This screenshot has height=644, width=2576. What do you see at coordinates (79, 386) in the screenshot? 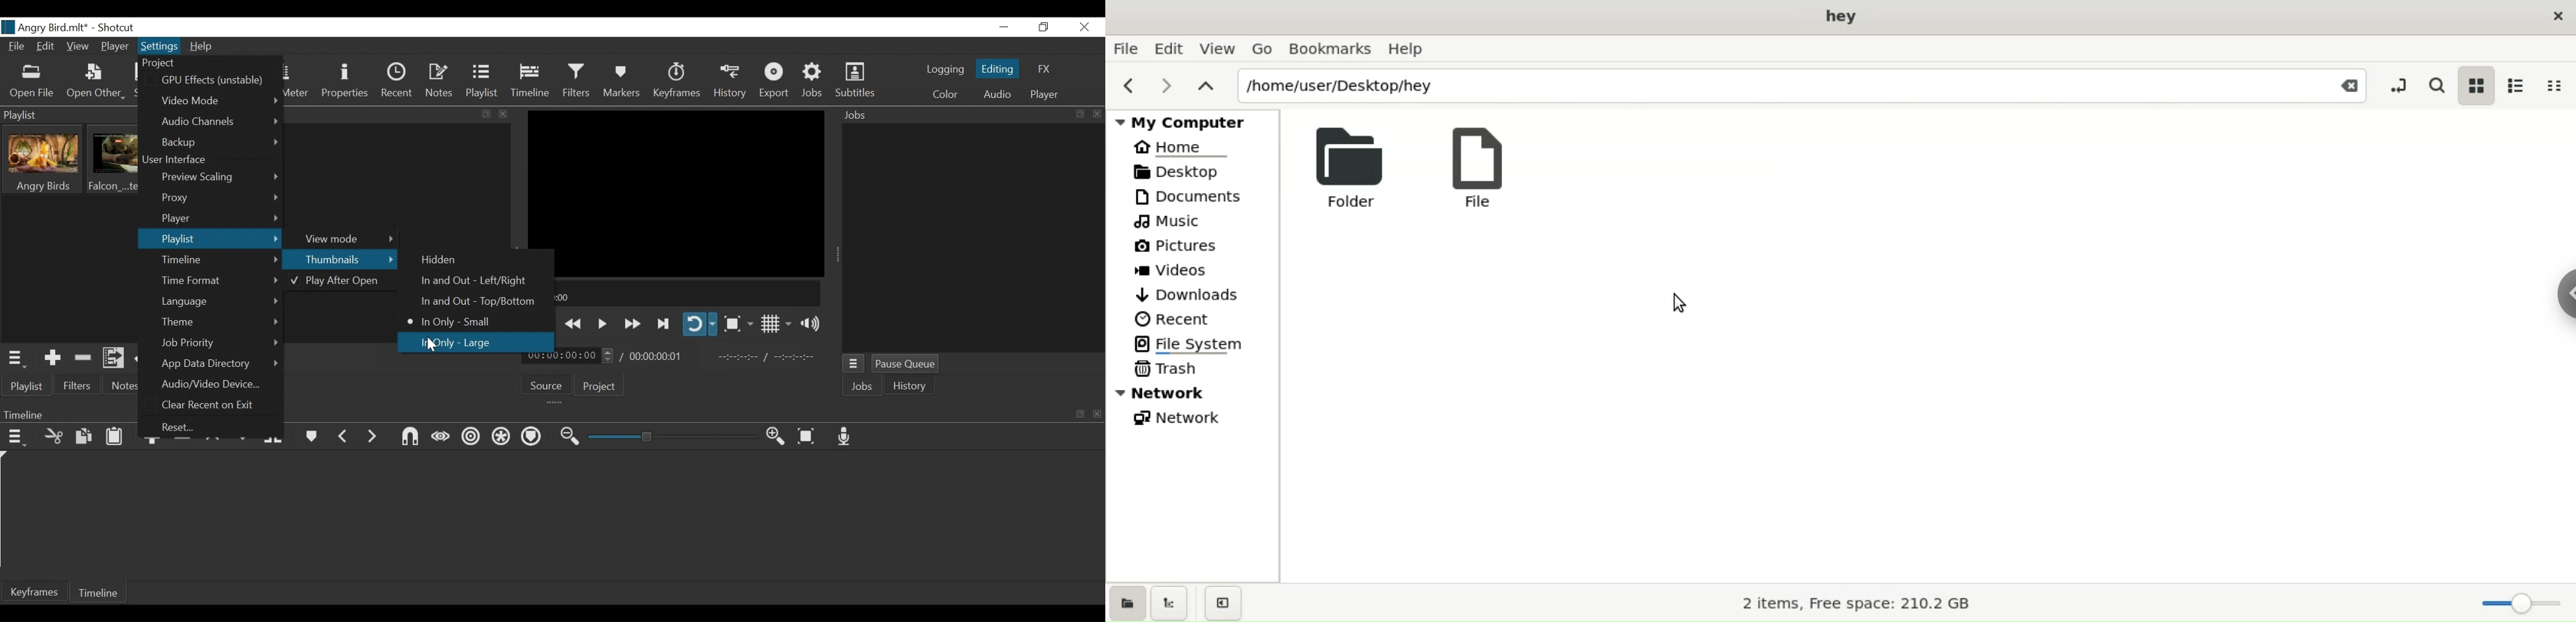
I see `Filters` at bounding box center [79, 386].